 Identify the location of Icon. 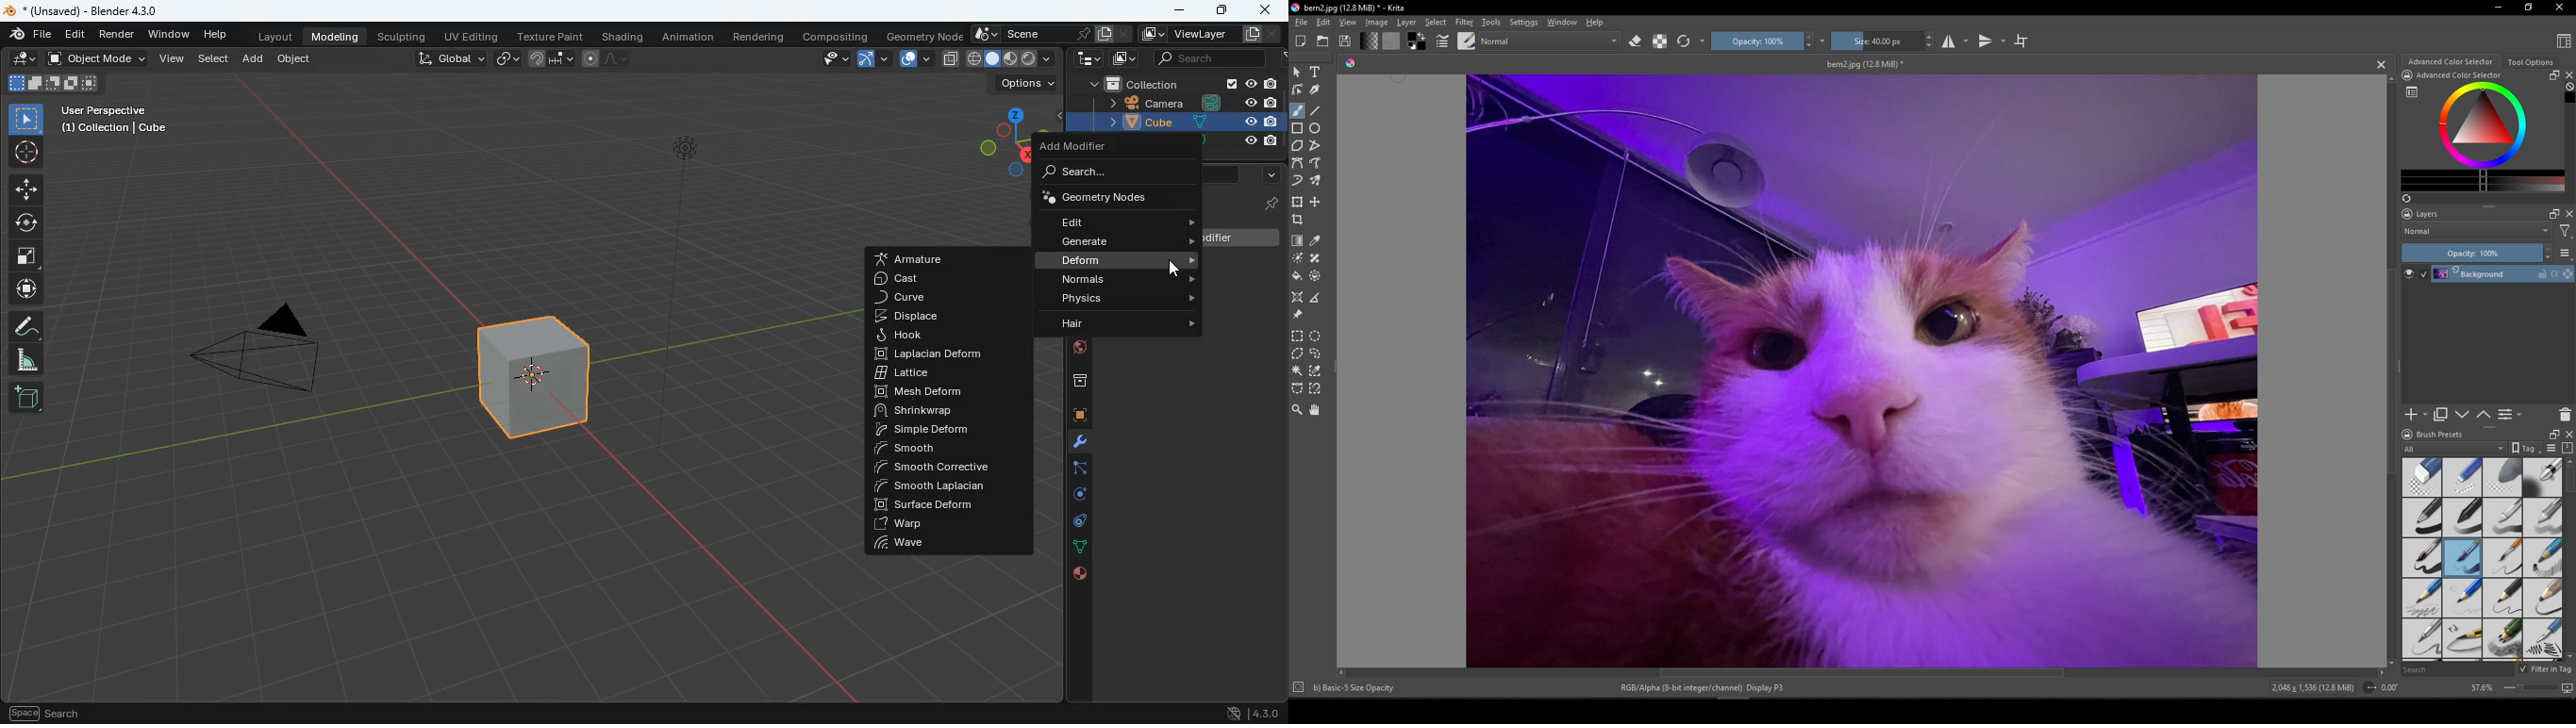
(1351, 63).